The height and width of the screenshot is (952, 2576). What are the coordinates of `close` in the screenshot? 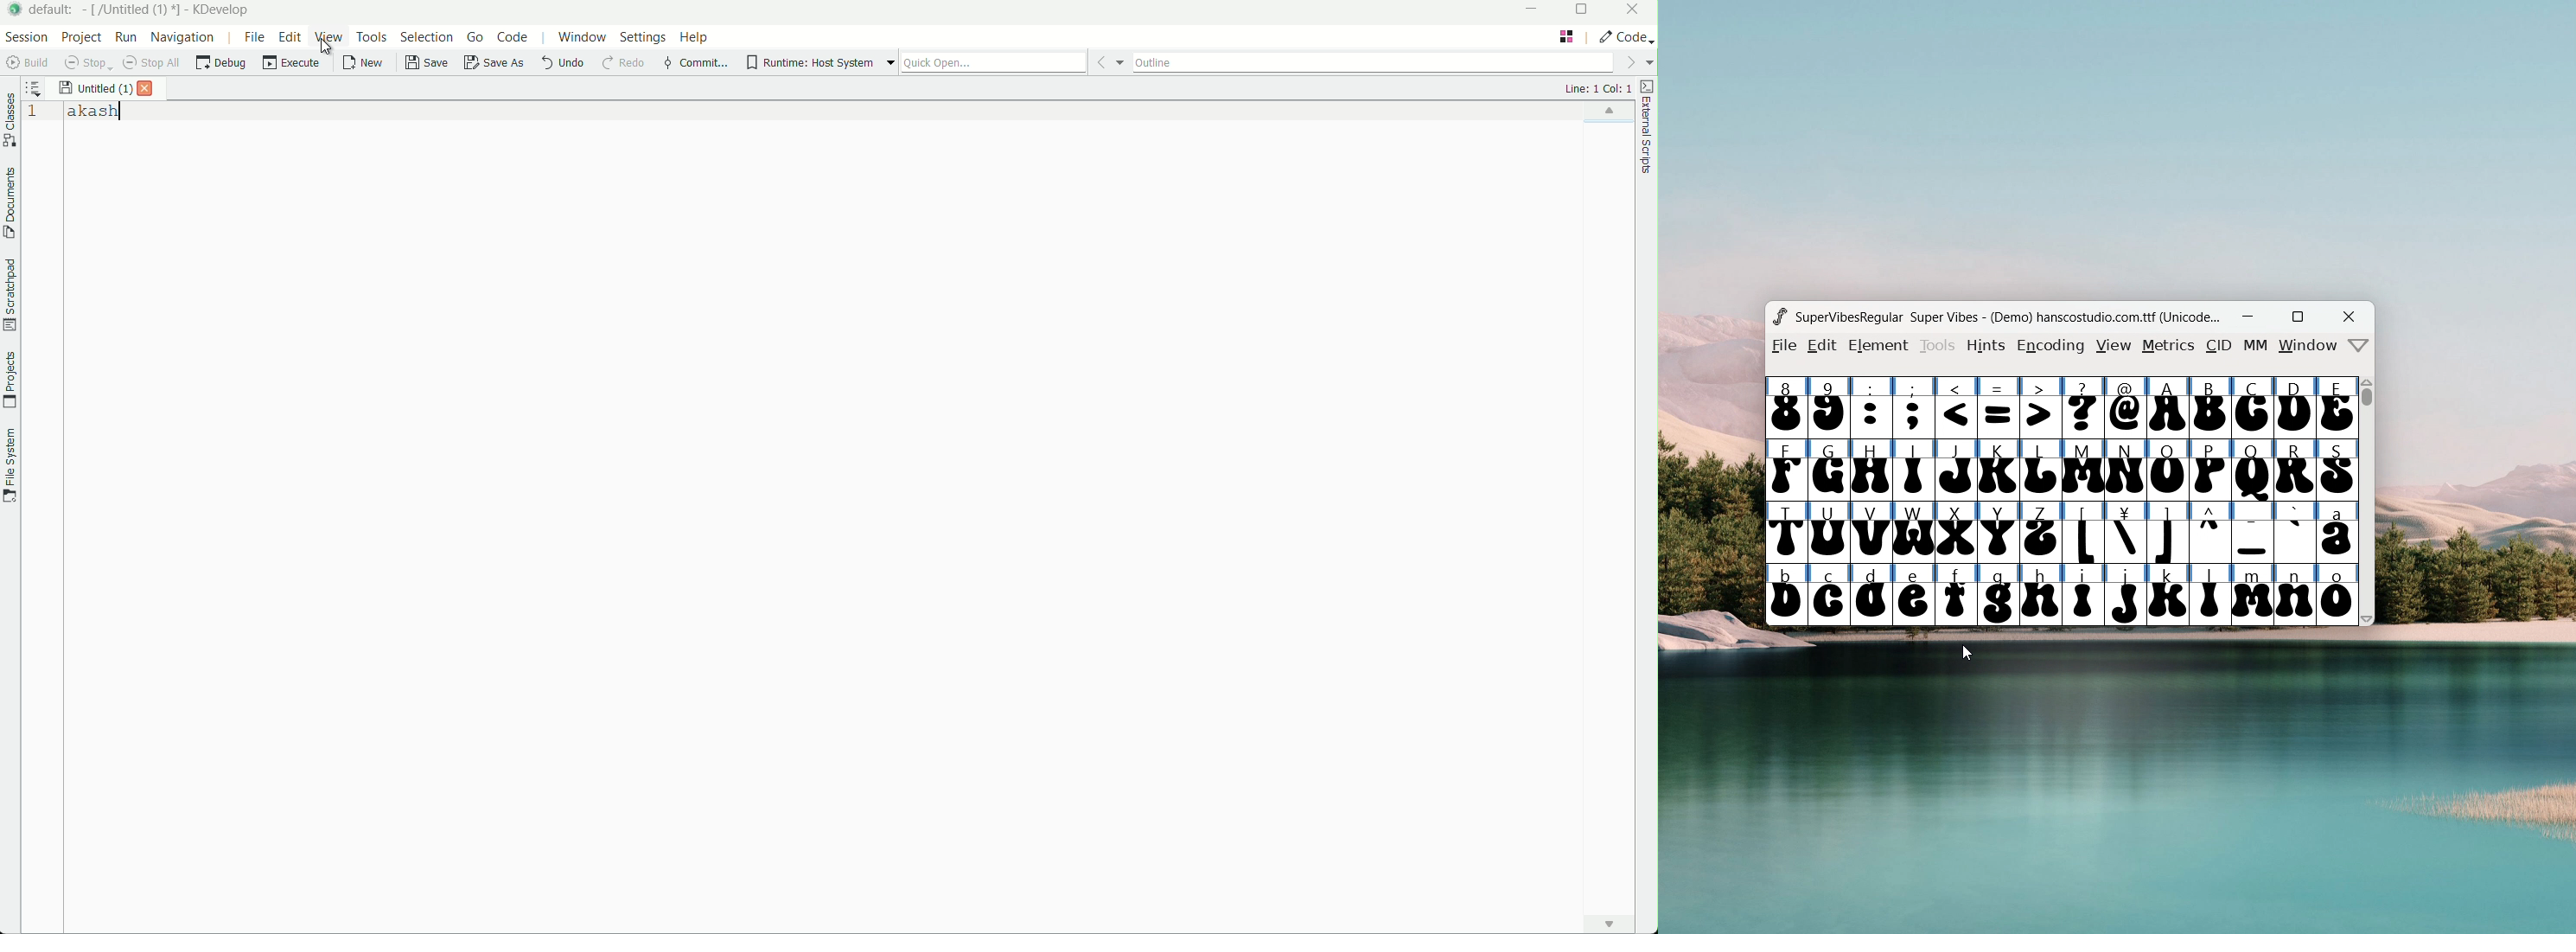 It's located at (2348, 317).